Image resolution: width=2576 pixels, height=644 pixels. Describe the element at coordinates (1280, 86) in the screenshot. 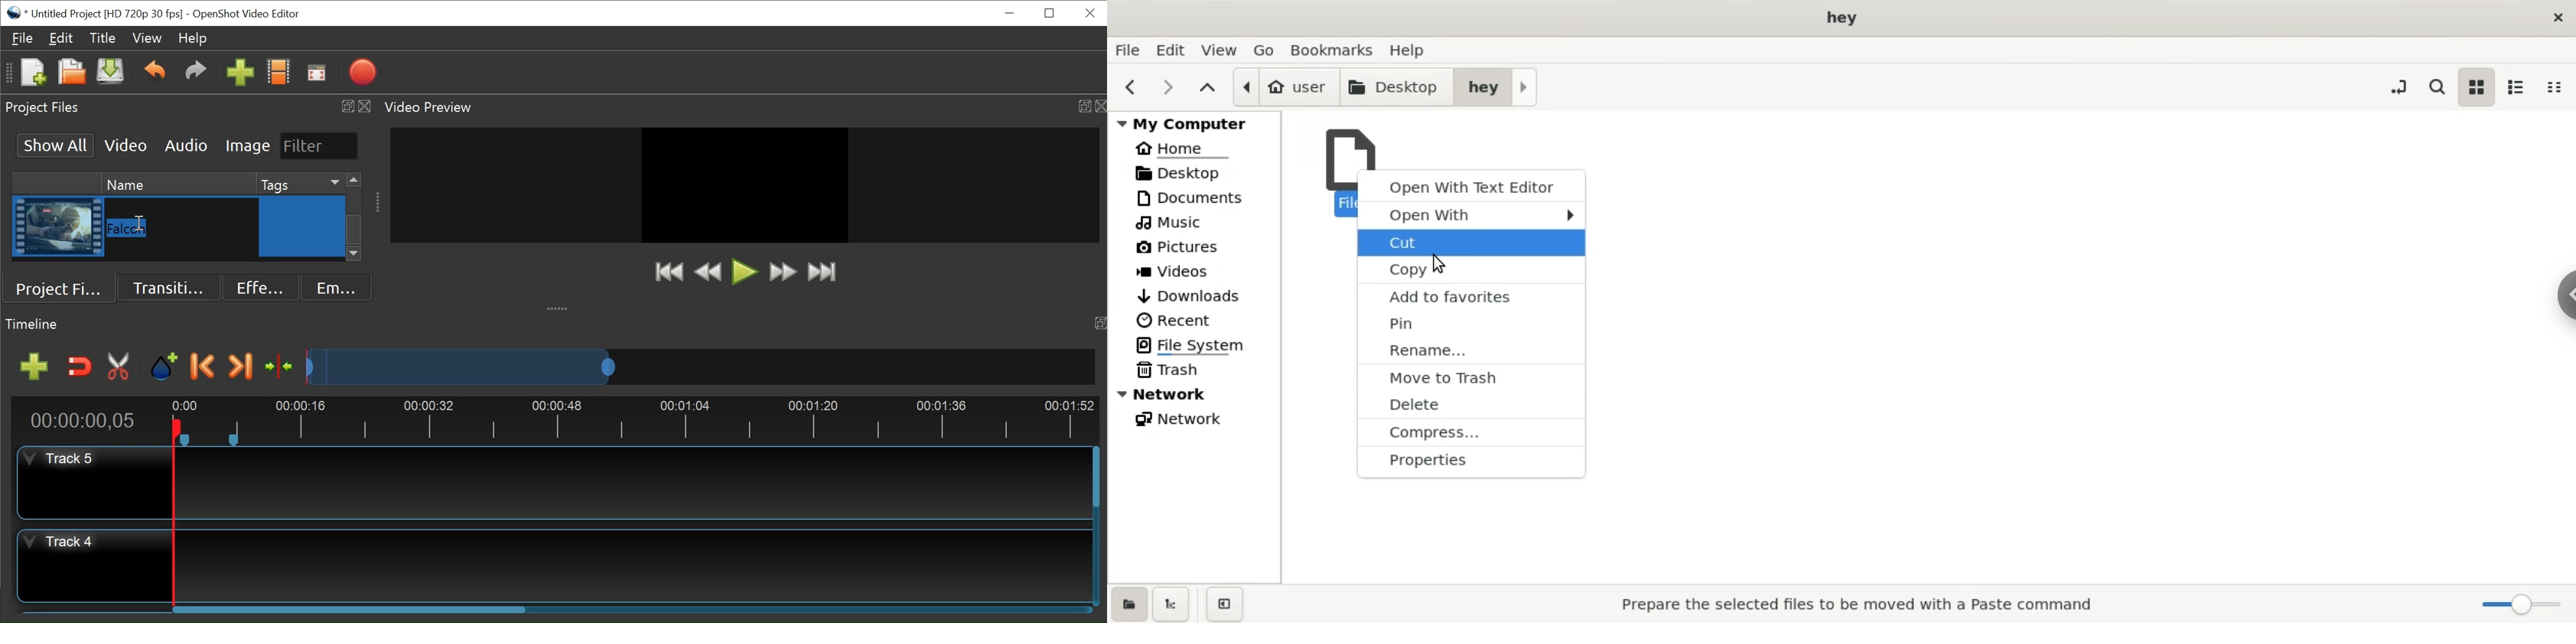

I see `user` at that location.